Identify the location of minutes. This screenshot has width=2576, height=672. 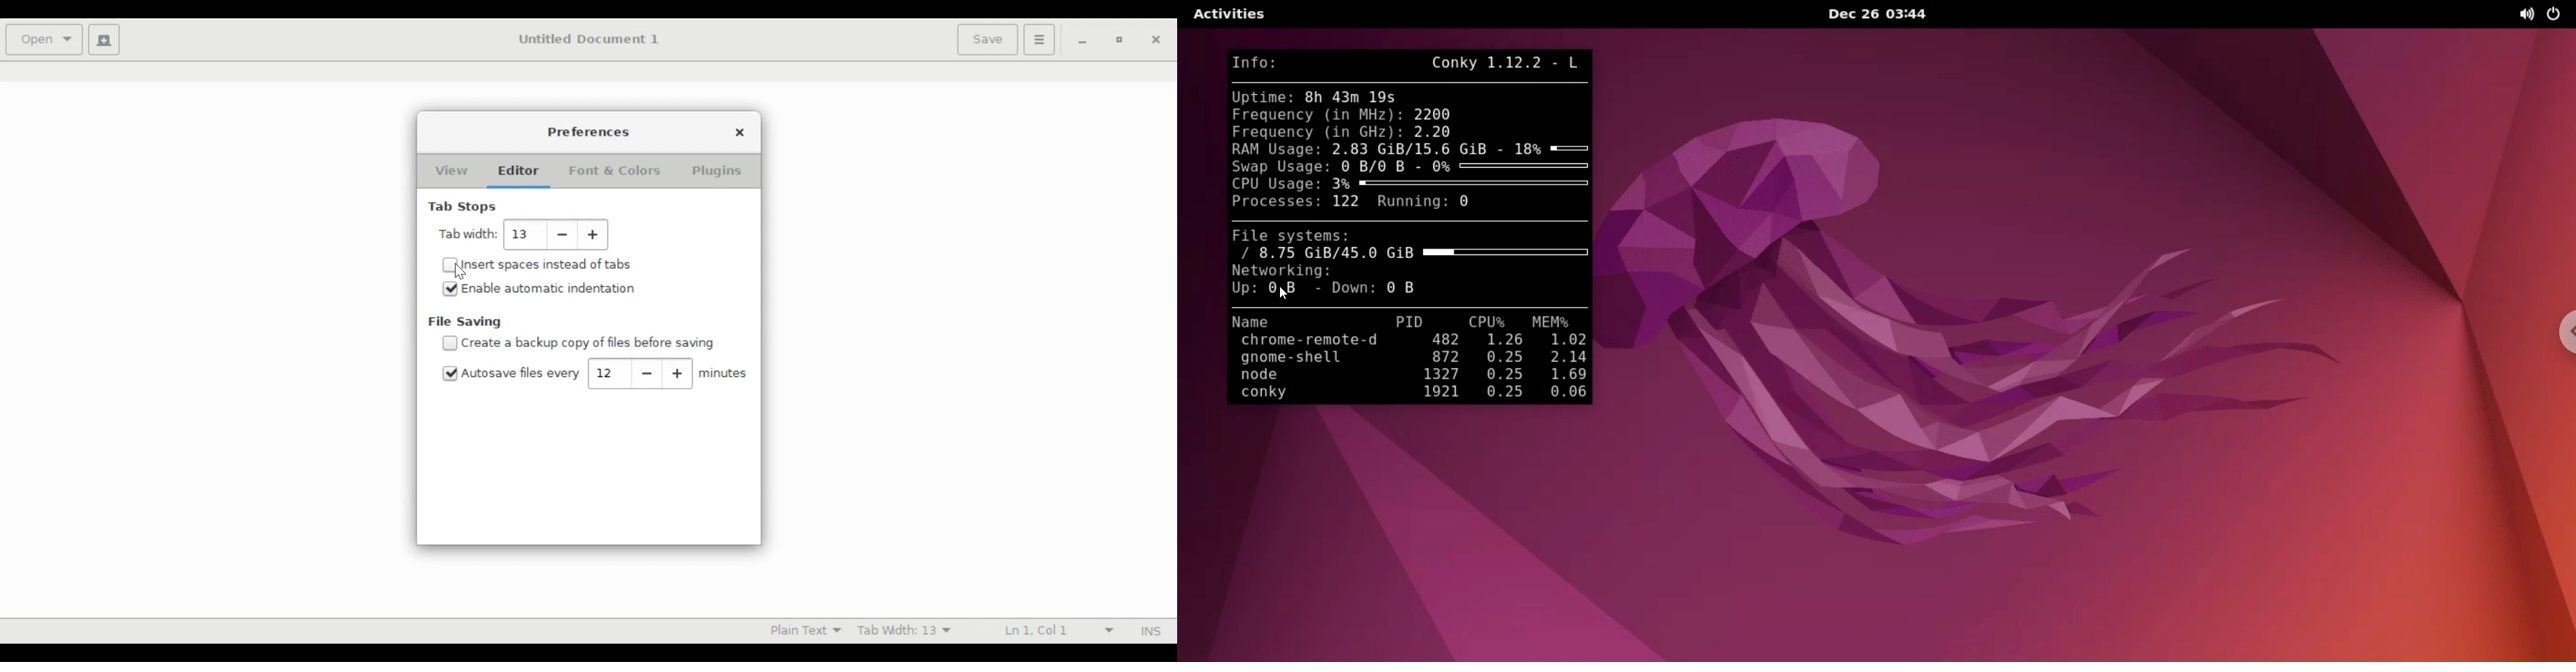
(724, 373).